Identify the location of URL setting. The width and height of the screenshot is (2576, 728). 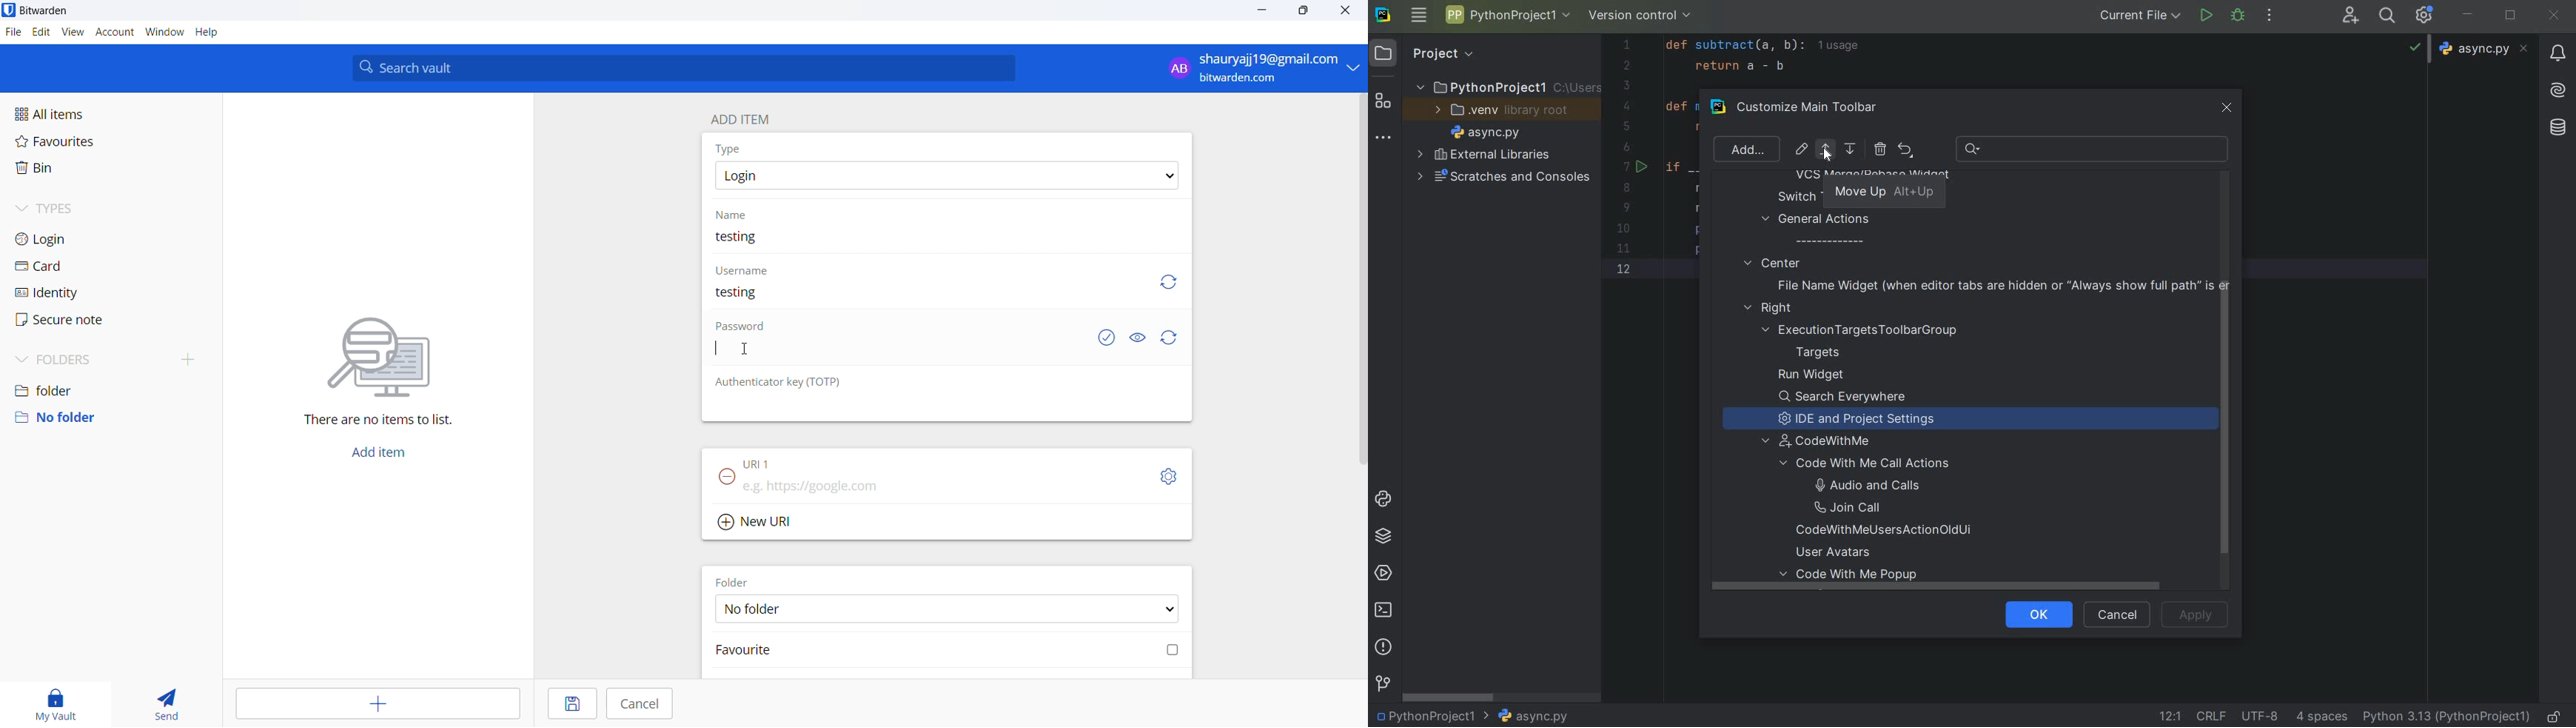
(1162, 475).